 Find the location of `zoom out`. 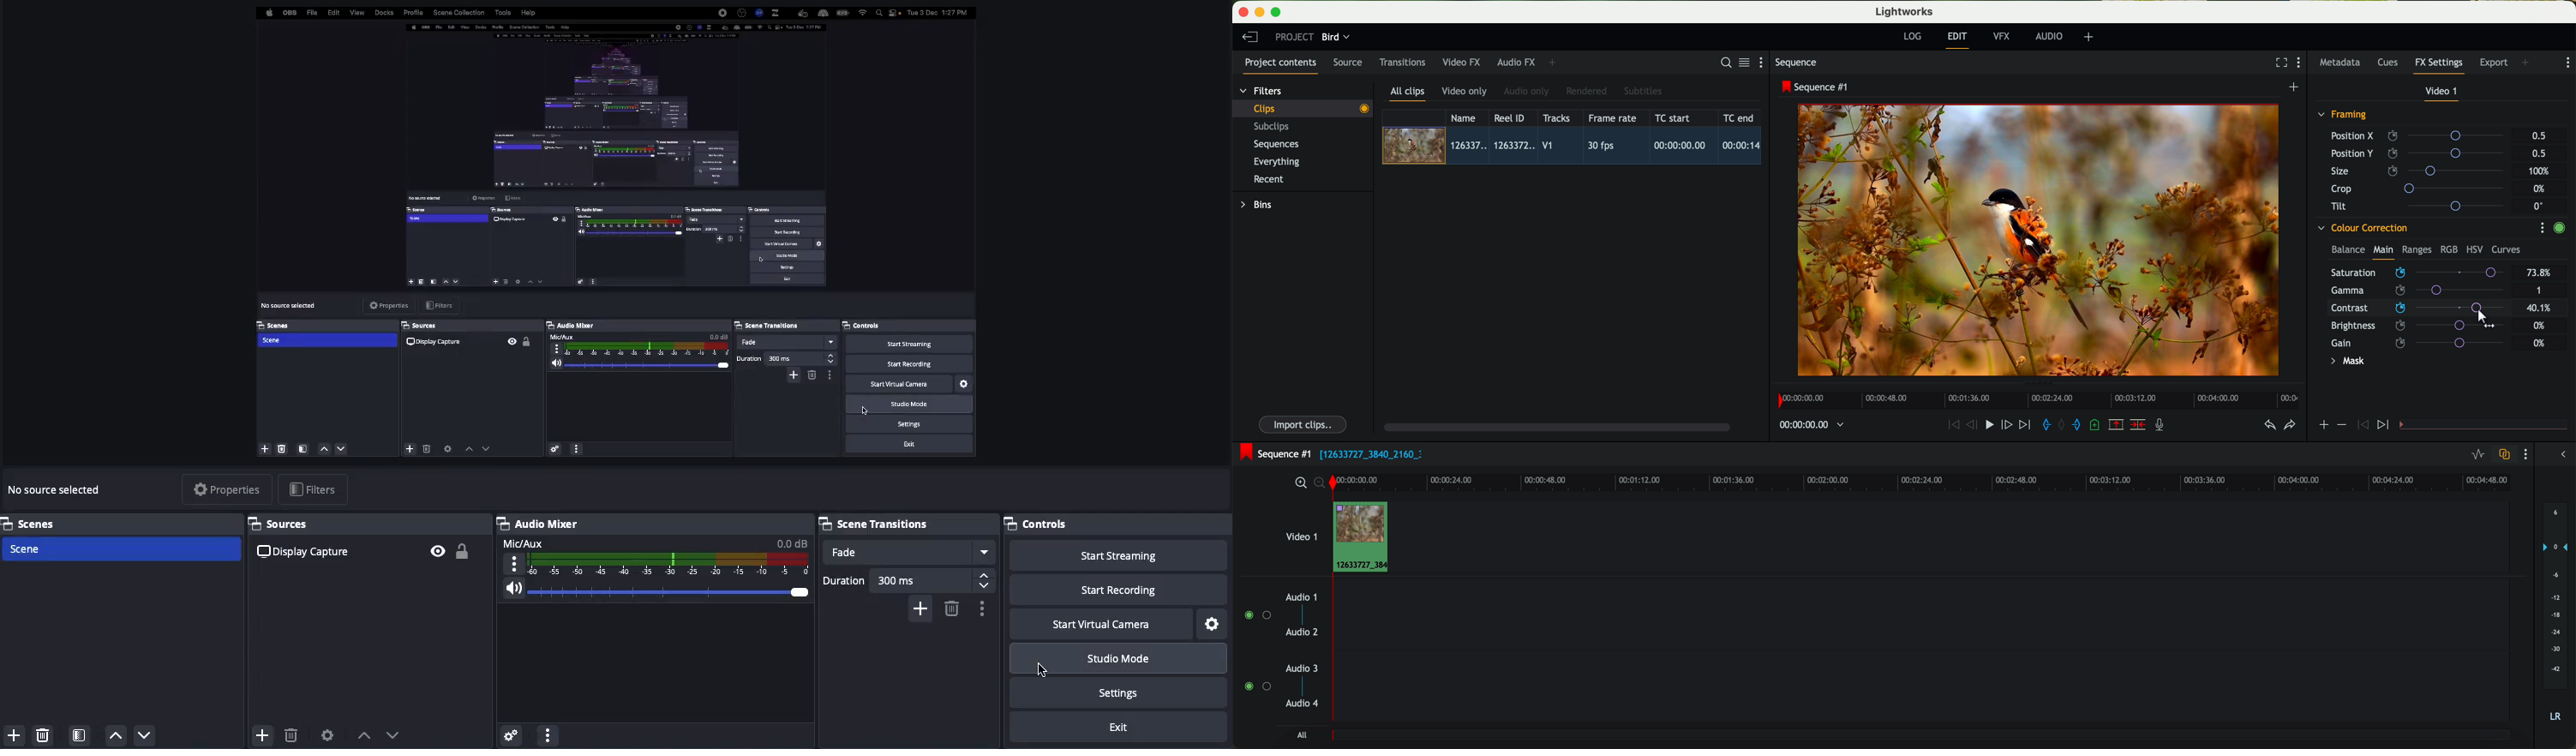

zoom out is located at coordinates (1321, 485).